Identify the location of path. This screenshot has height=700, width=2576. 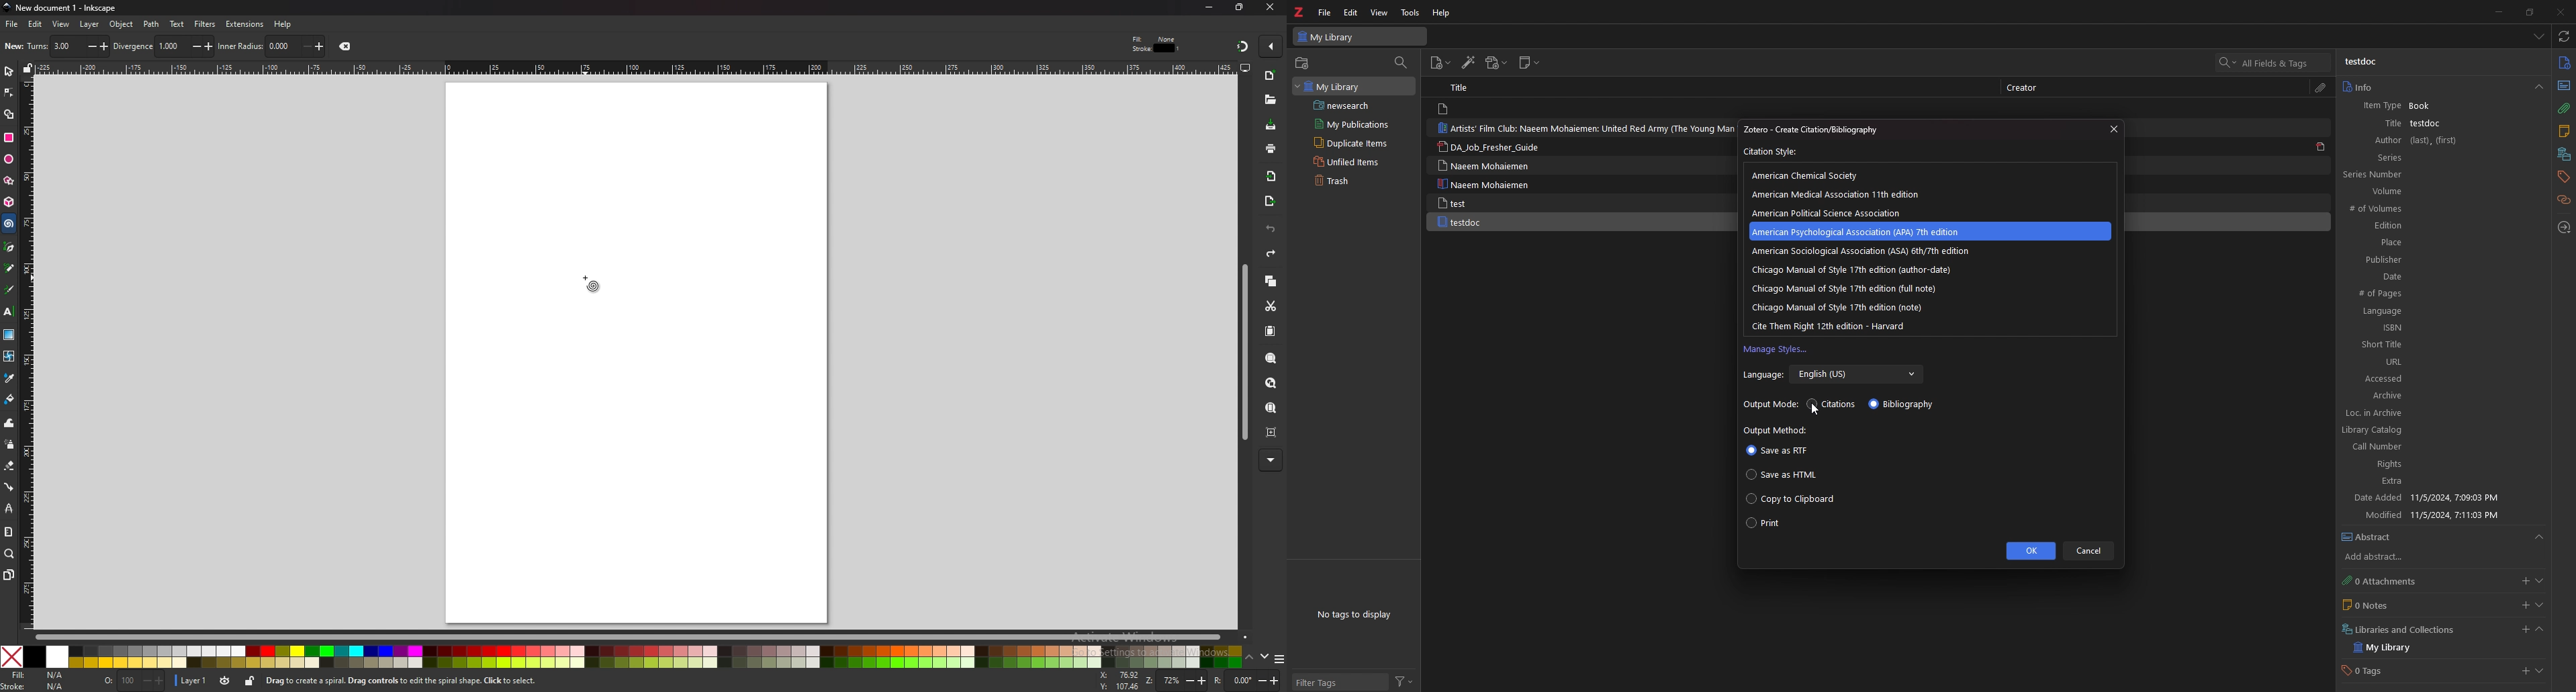
(151, 24).